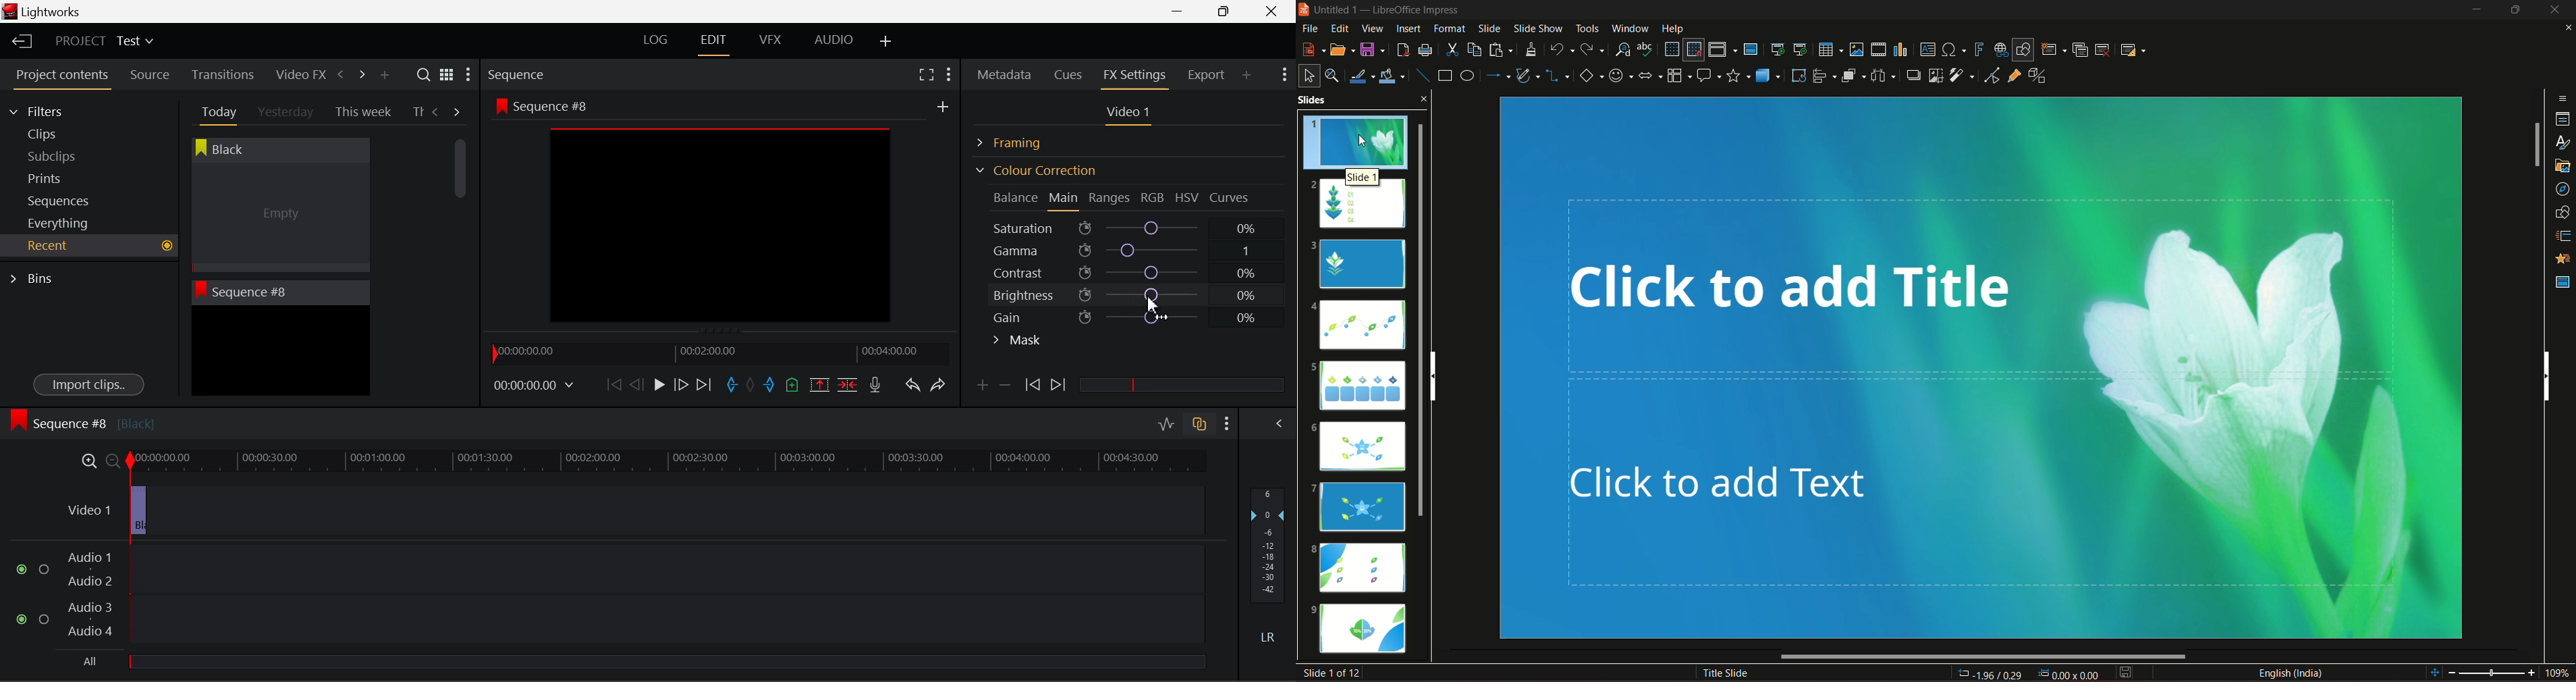 The image size is (2576, 700). I want to click on Sequence #8 Preview Screen, so click(721, 214).